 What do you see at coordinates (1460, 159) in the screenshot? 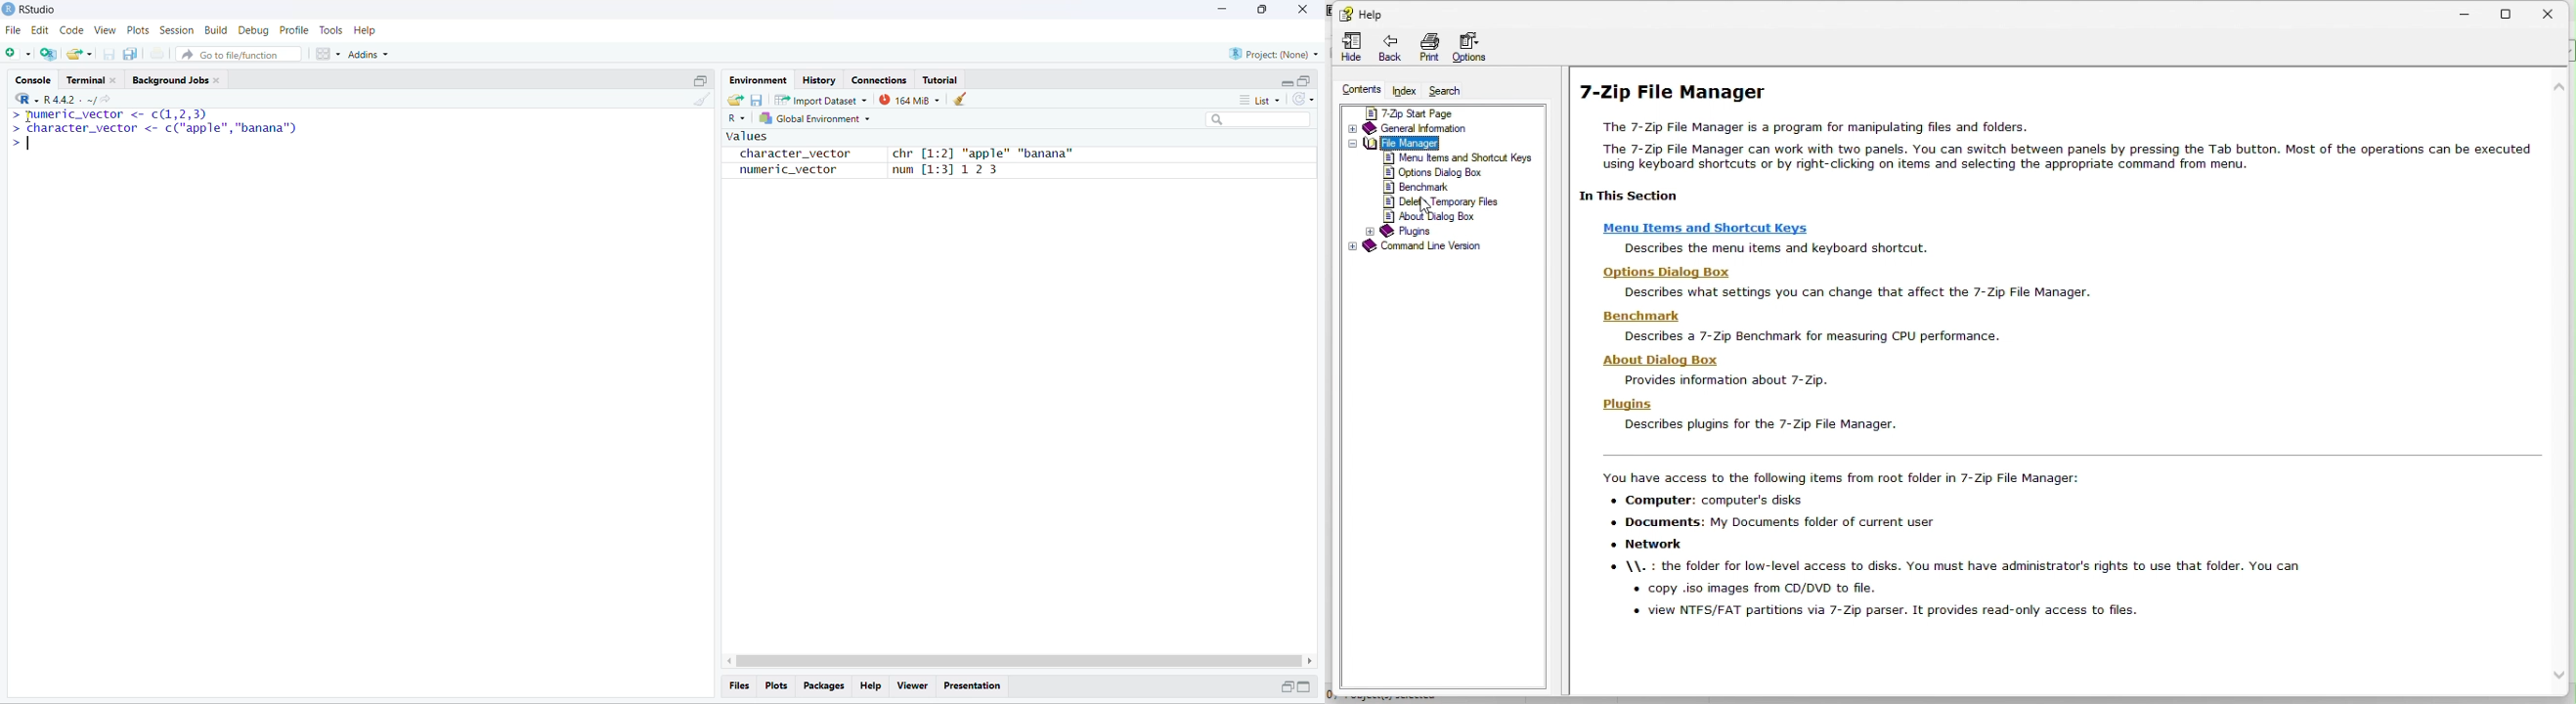
I see `menu items and shortcut keys` at bounding box center [1460, 159].